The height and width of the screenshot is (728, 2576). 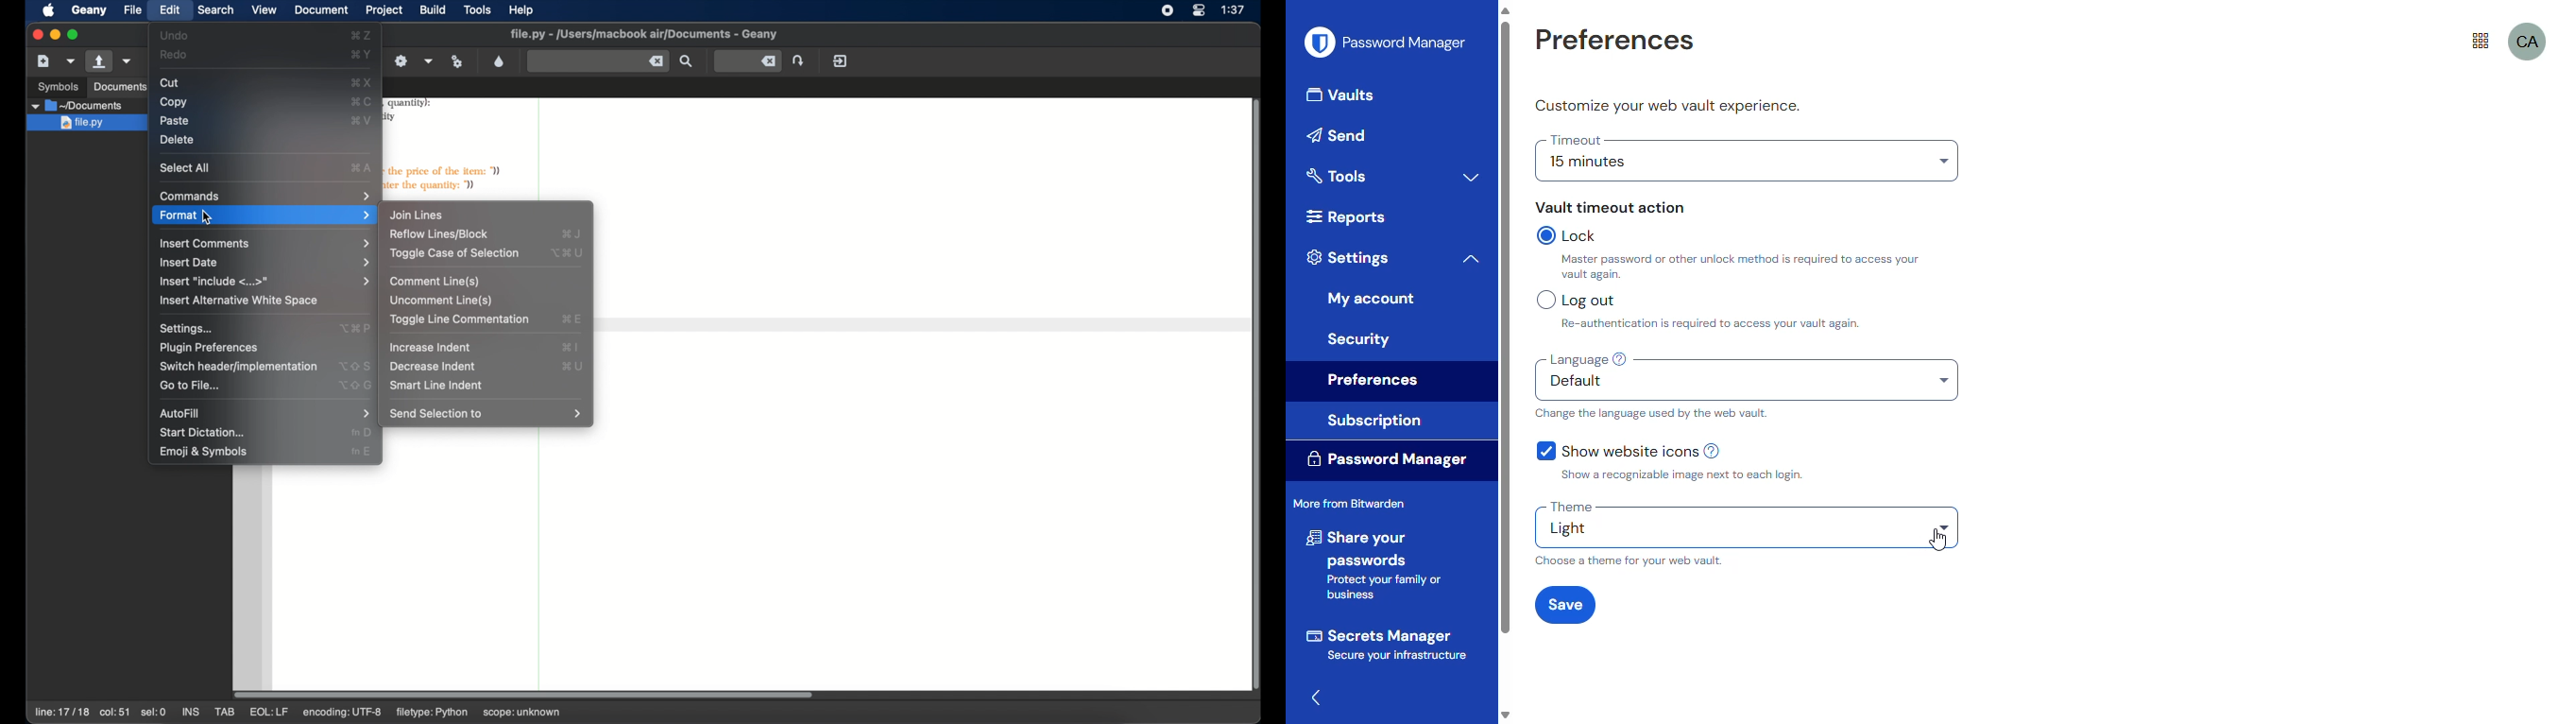 What do you see at coordinates (460, 320) in the screenshot?
I see `toggle line commentation` at bounding box center [460, 320].